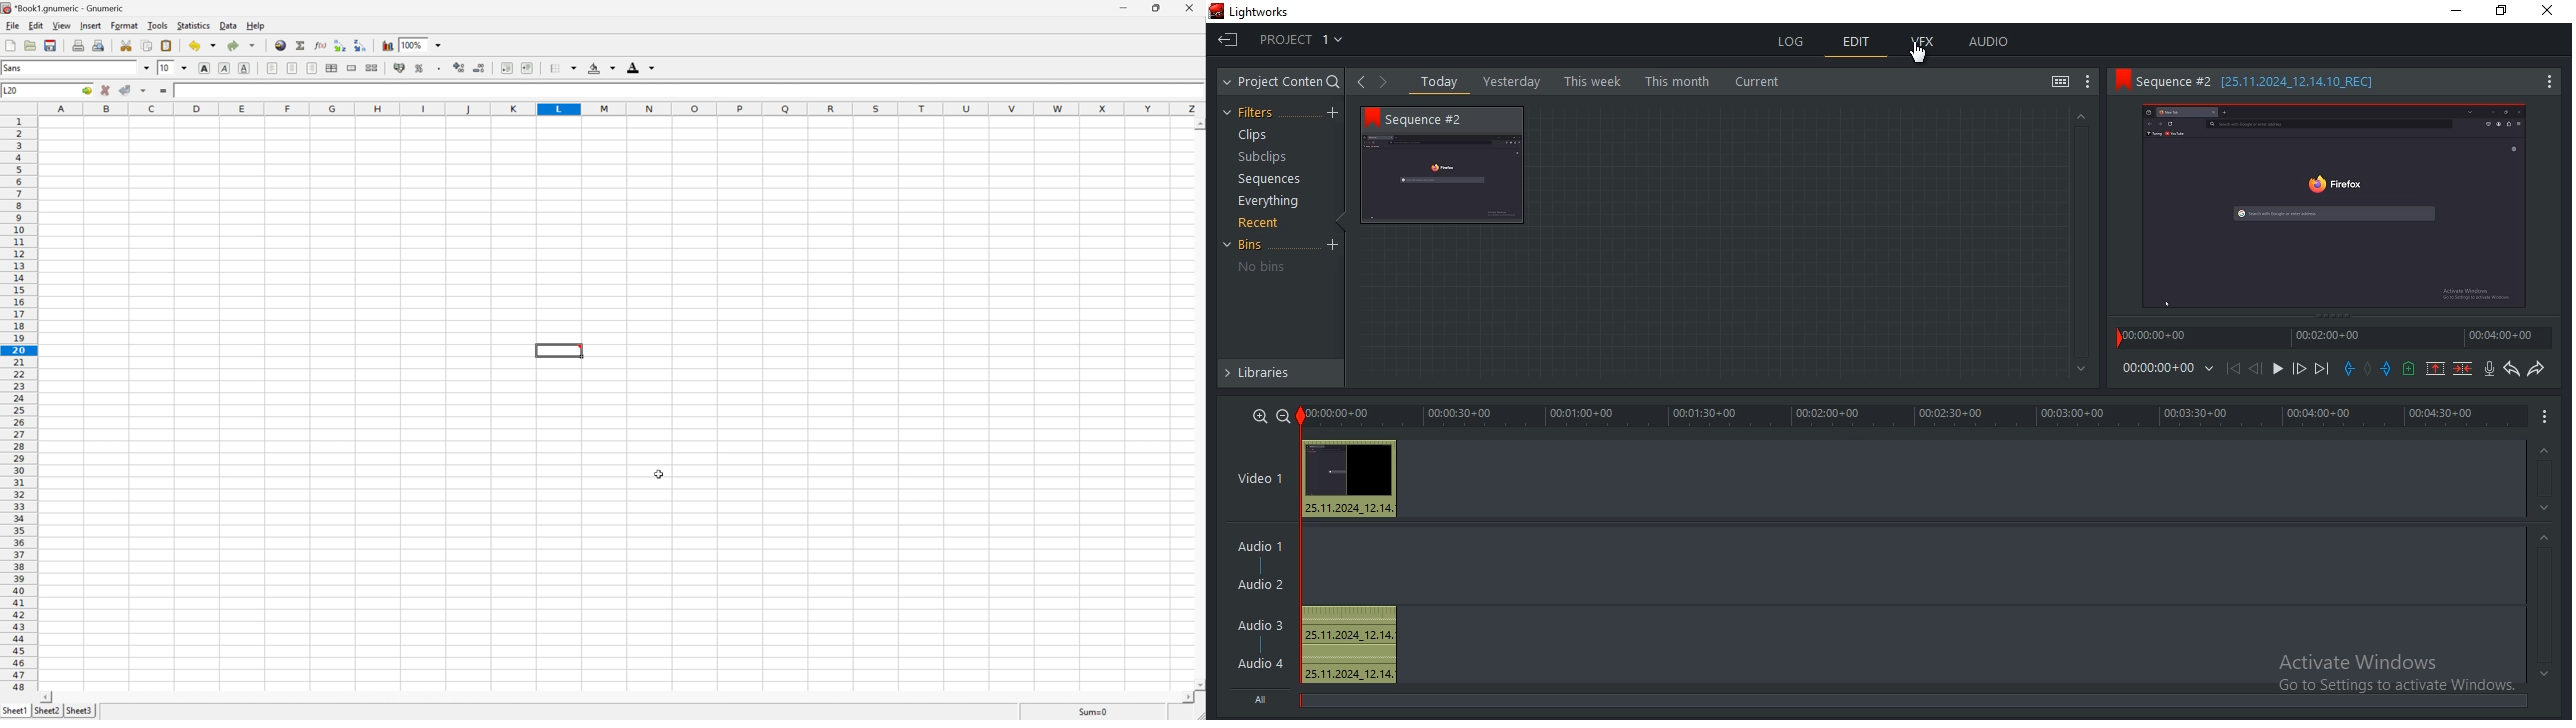 This screenshot has height=728, width=2576. I want to click on Minimize, so click(1126, 7).